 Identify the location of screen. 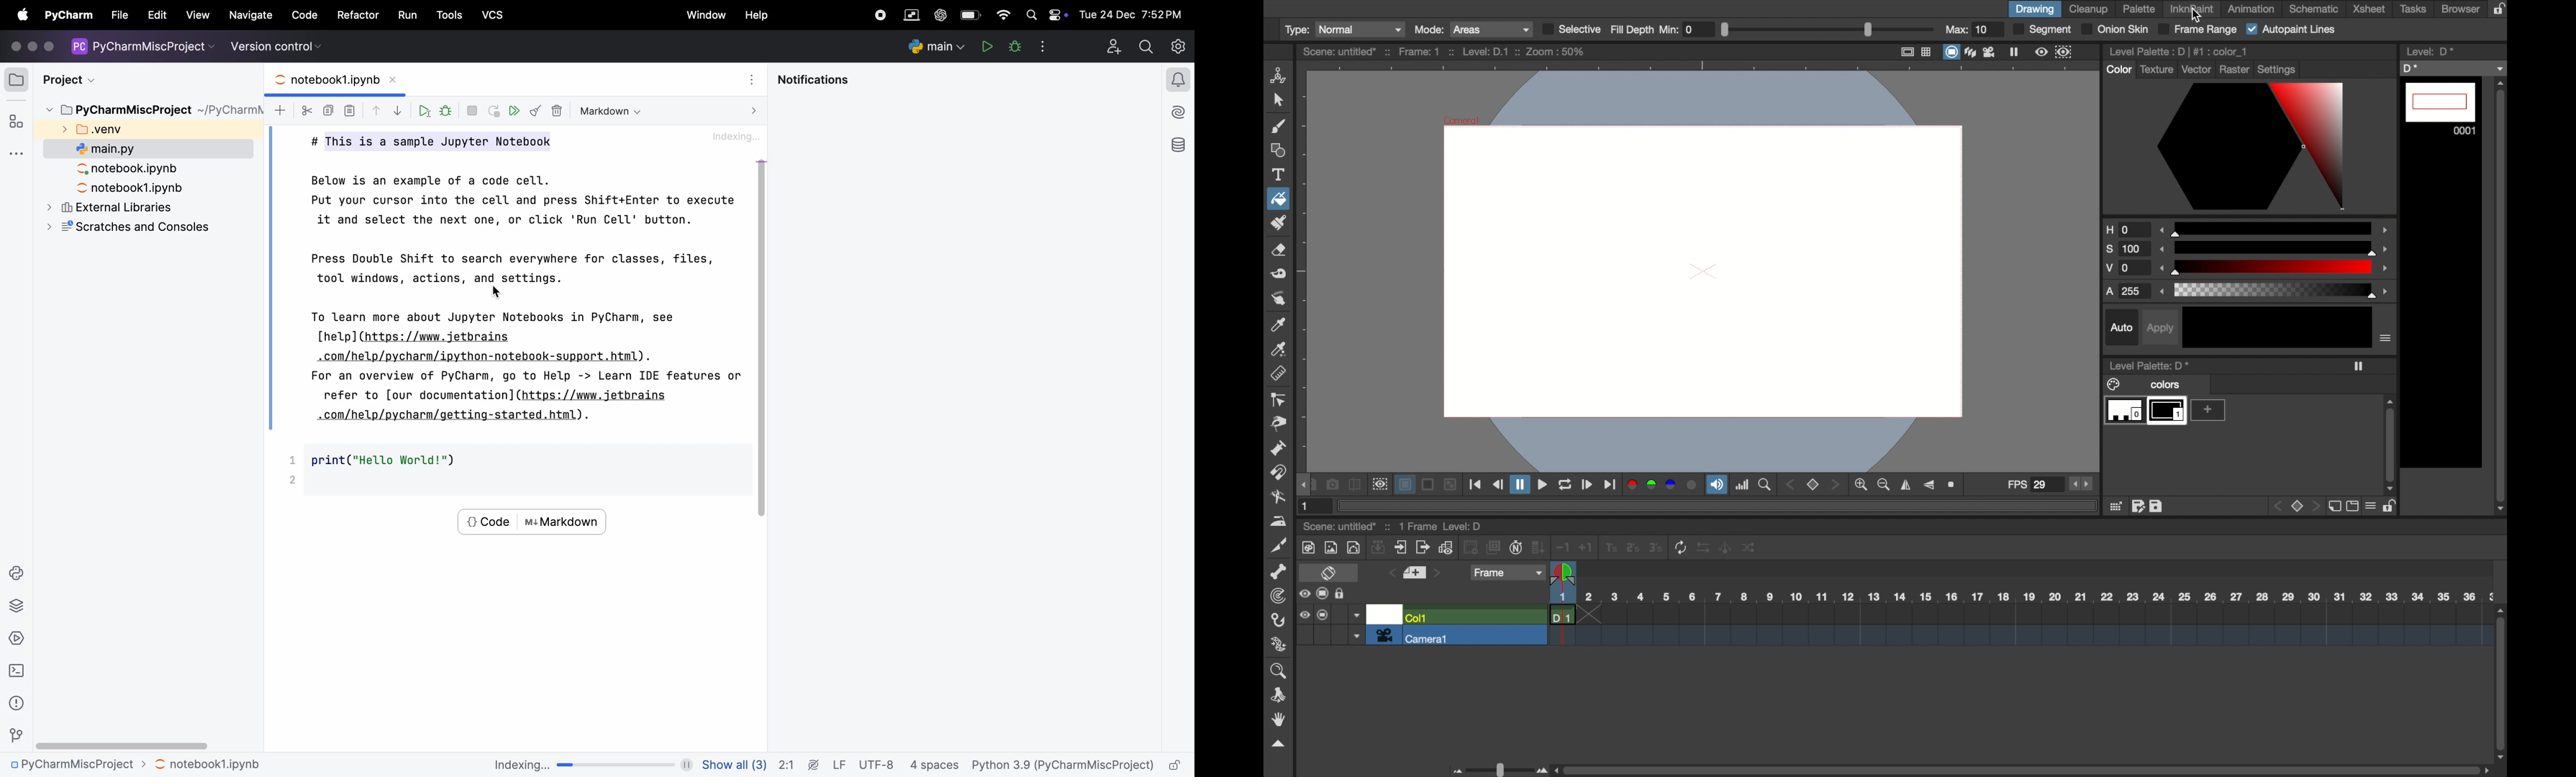
(1429, 486).